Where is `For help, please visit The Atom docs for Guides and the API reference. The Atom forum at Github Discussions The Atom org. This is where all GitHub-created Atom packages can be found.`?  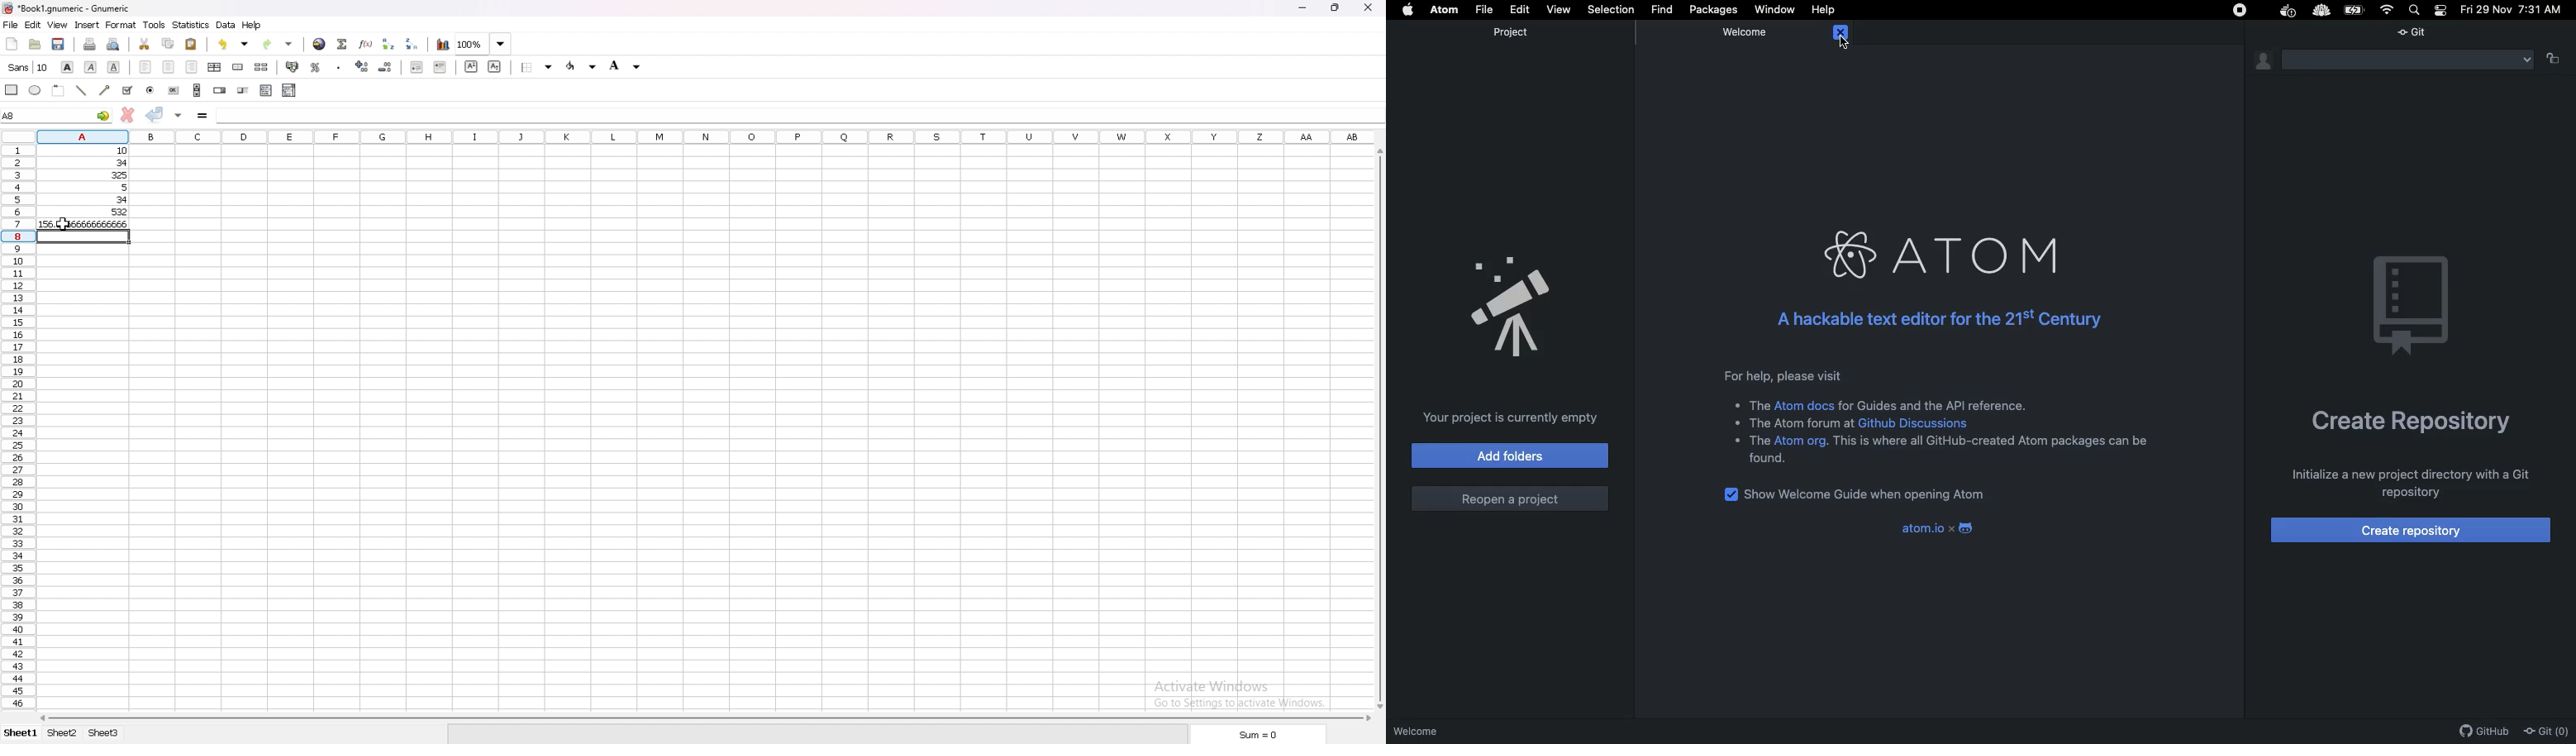
For help, please visit The Atom docs for Guides and the API reference. The Atom forum at Github Discussions The Atom org. This is where all GitHub-created Atom packages can be found. is located at coordinates (1947, 417).